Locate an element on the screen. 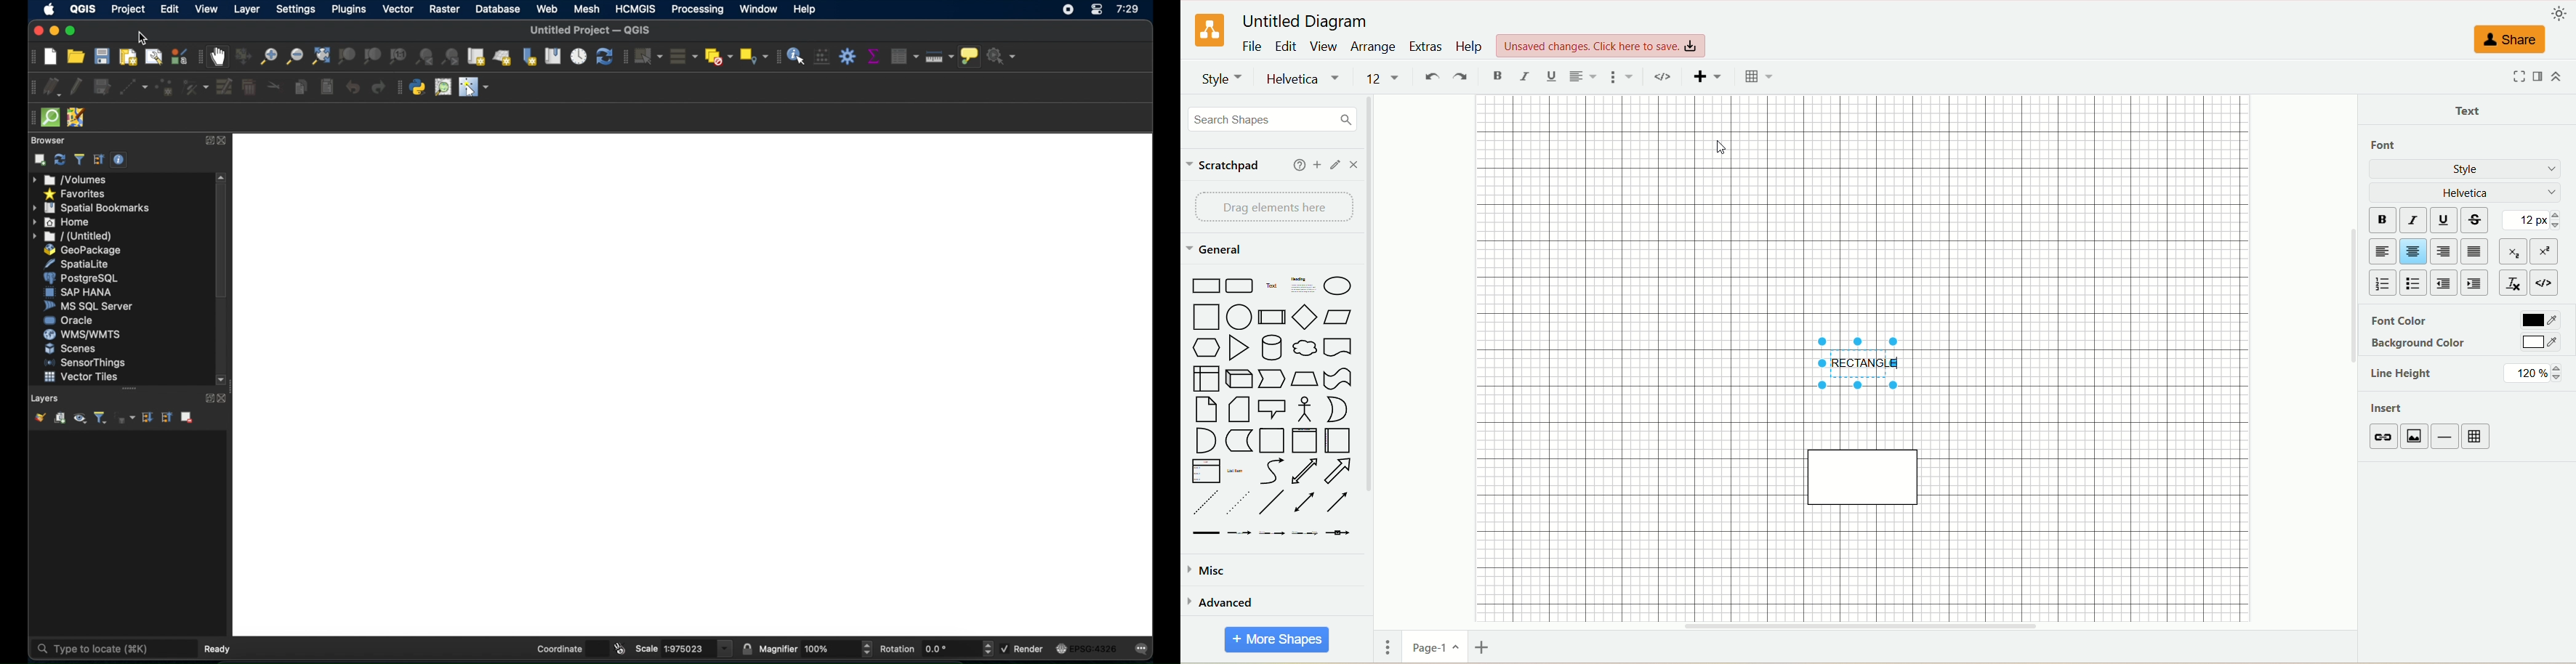 Image resolution: width=2576 pixels, height=672 pixels. help is located at coordinates (1470, 46).